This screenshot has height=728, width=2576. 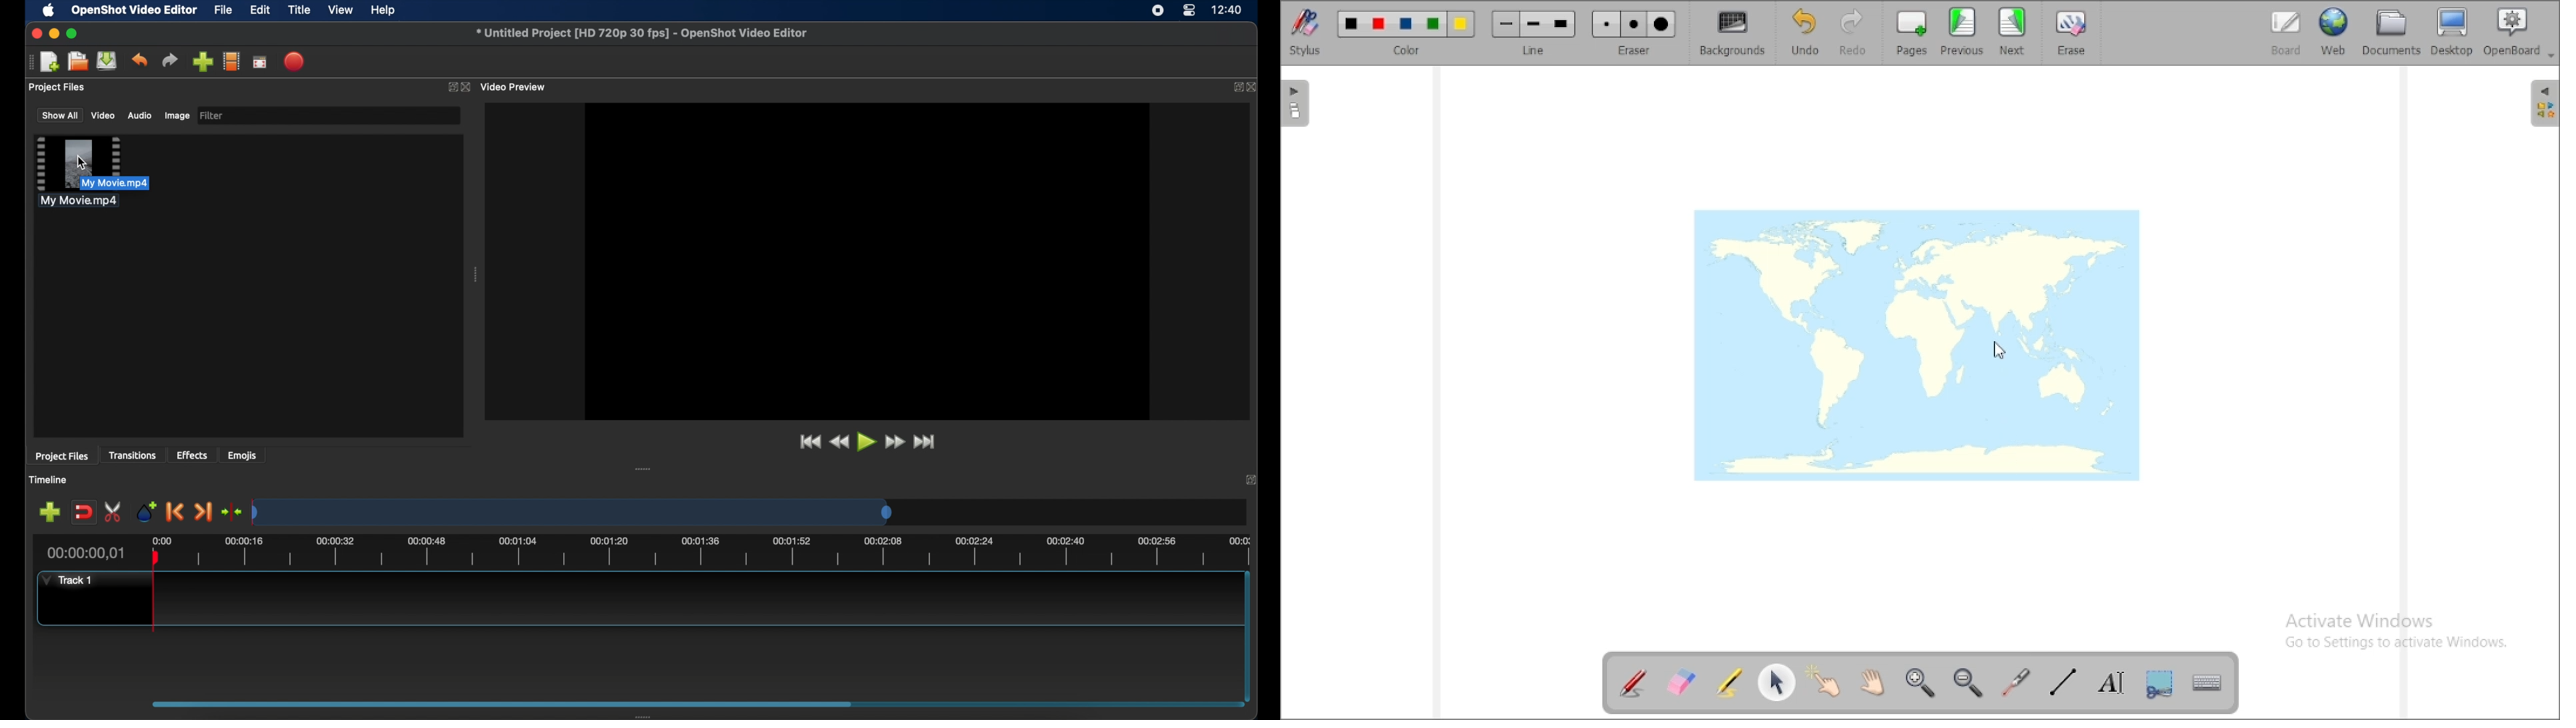 I want to click on emojis, so click(x=243, y=456).